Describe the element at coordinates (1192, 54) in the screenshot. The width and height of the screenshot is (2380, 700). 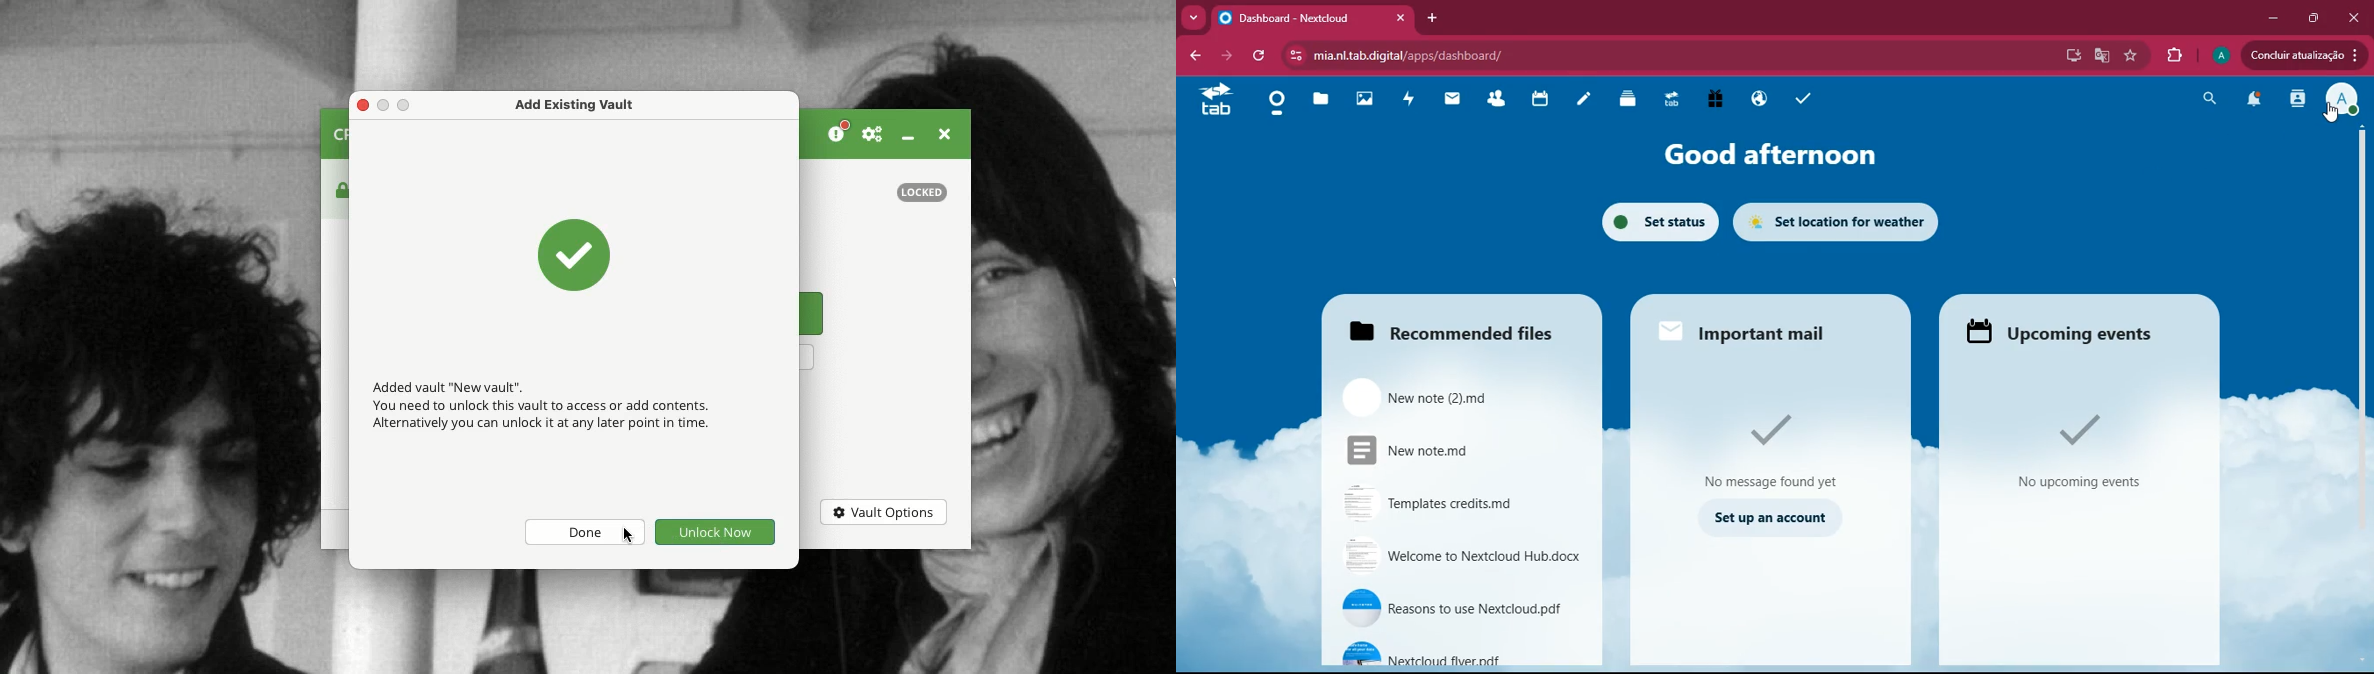
I see `back` at that location.